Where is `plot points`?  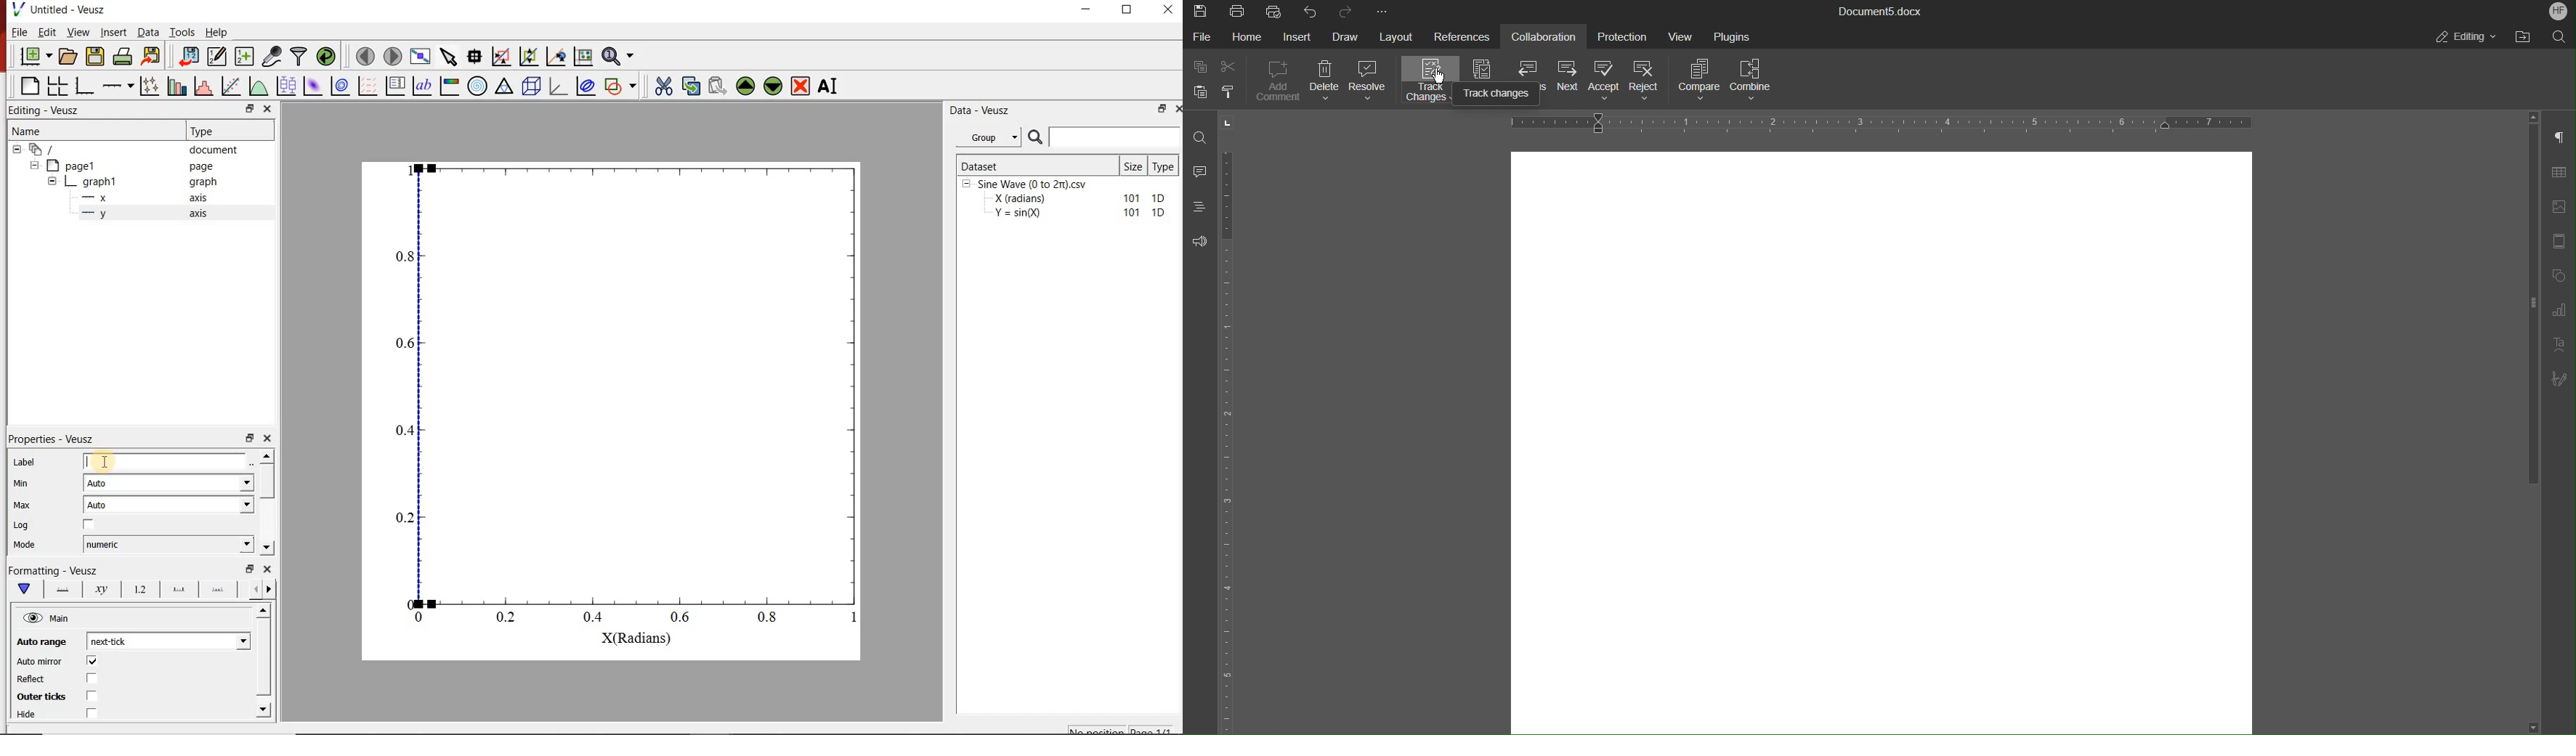
plot points is located at coordinates (151, 85).